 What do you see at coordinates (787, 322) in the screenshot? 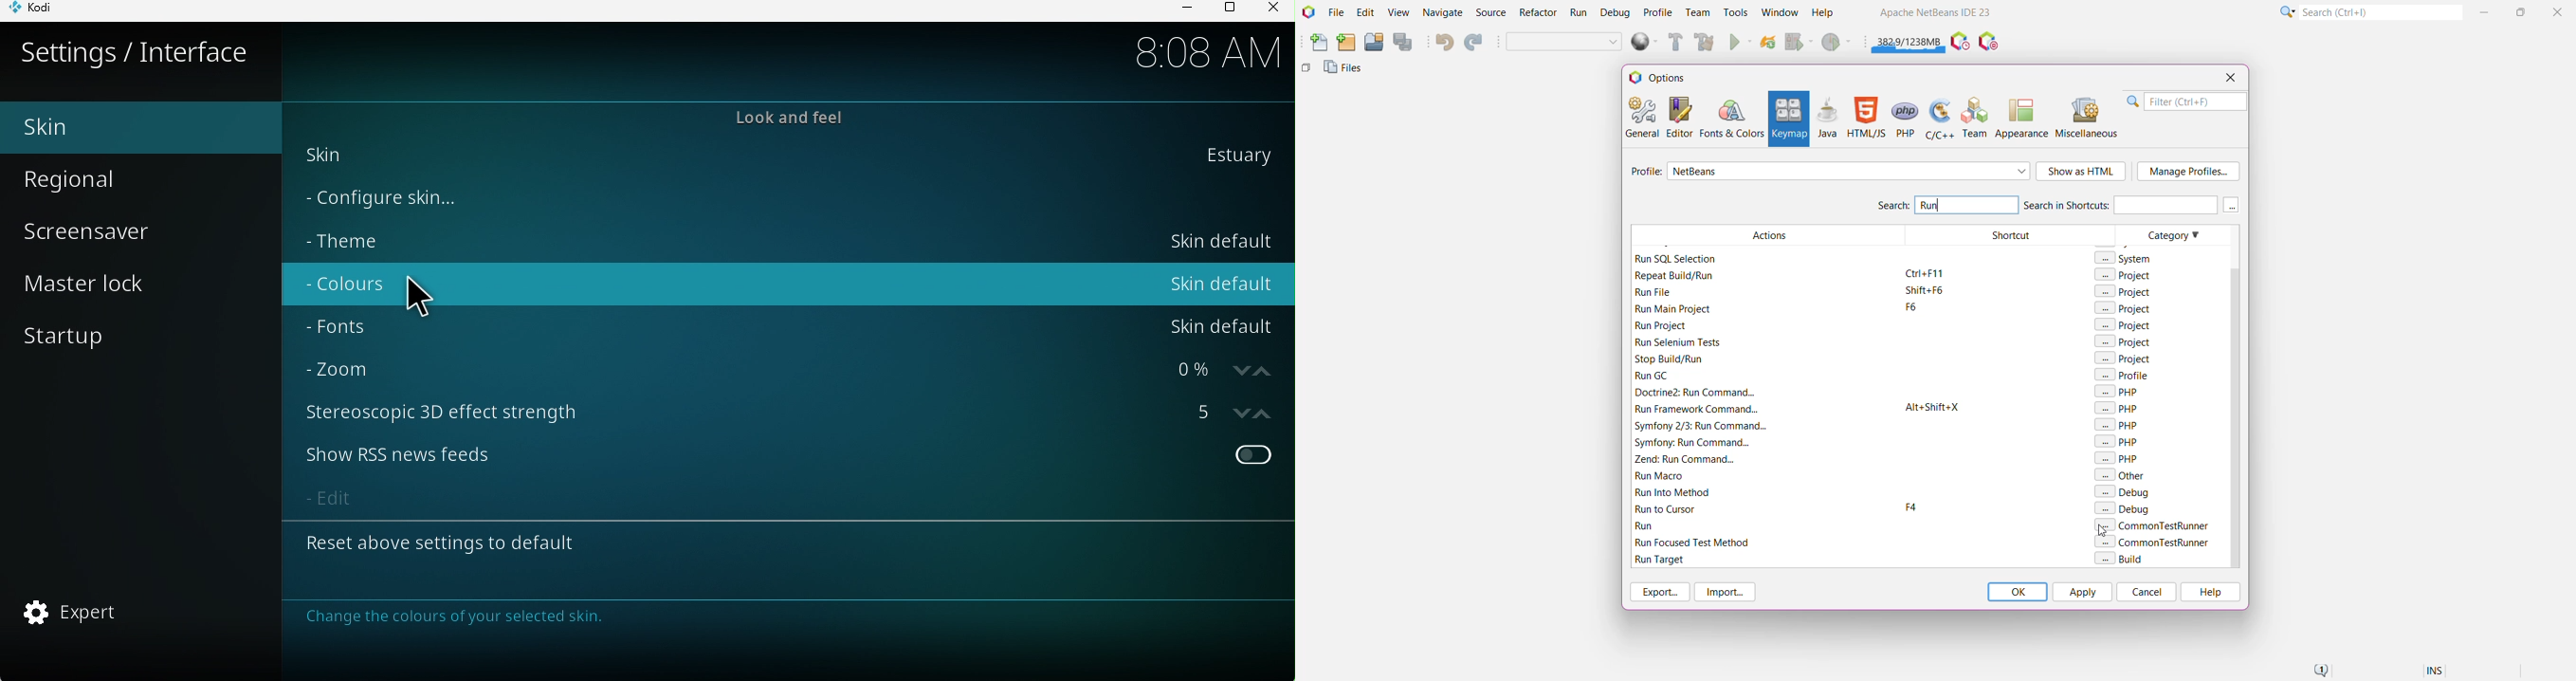
I see `Fonts` at bounding box center [787, 322].